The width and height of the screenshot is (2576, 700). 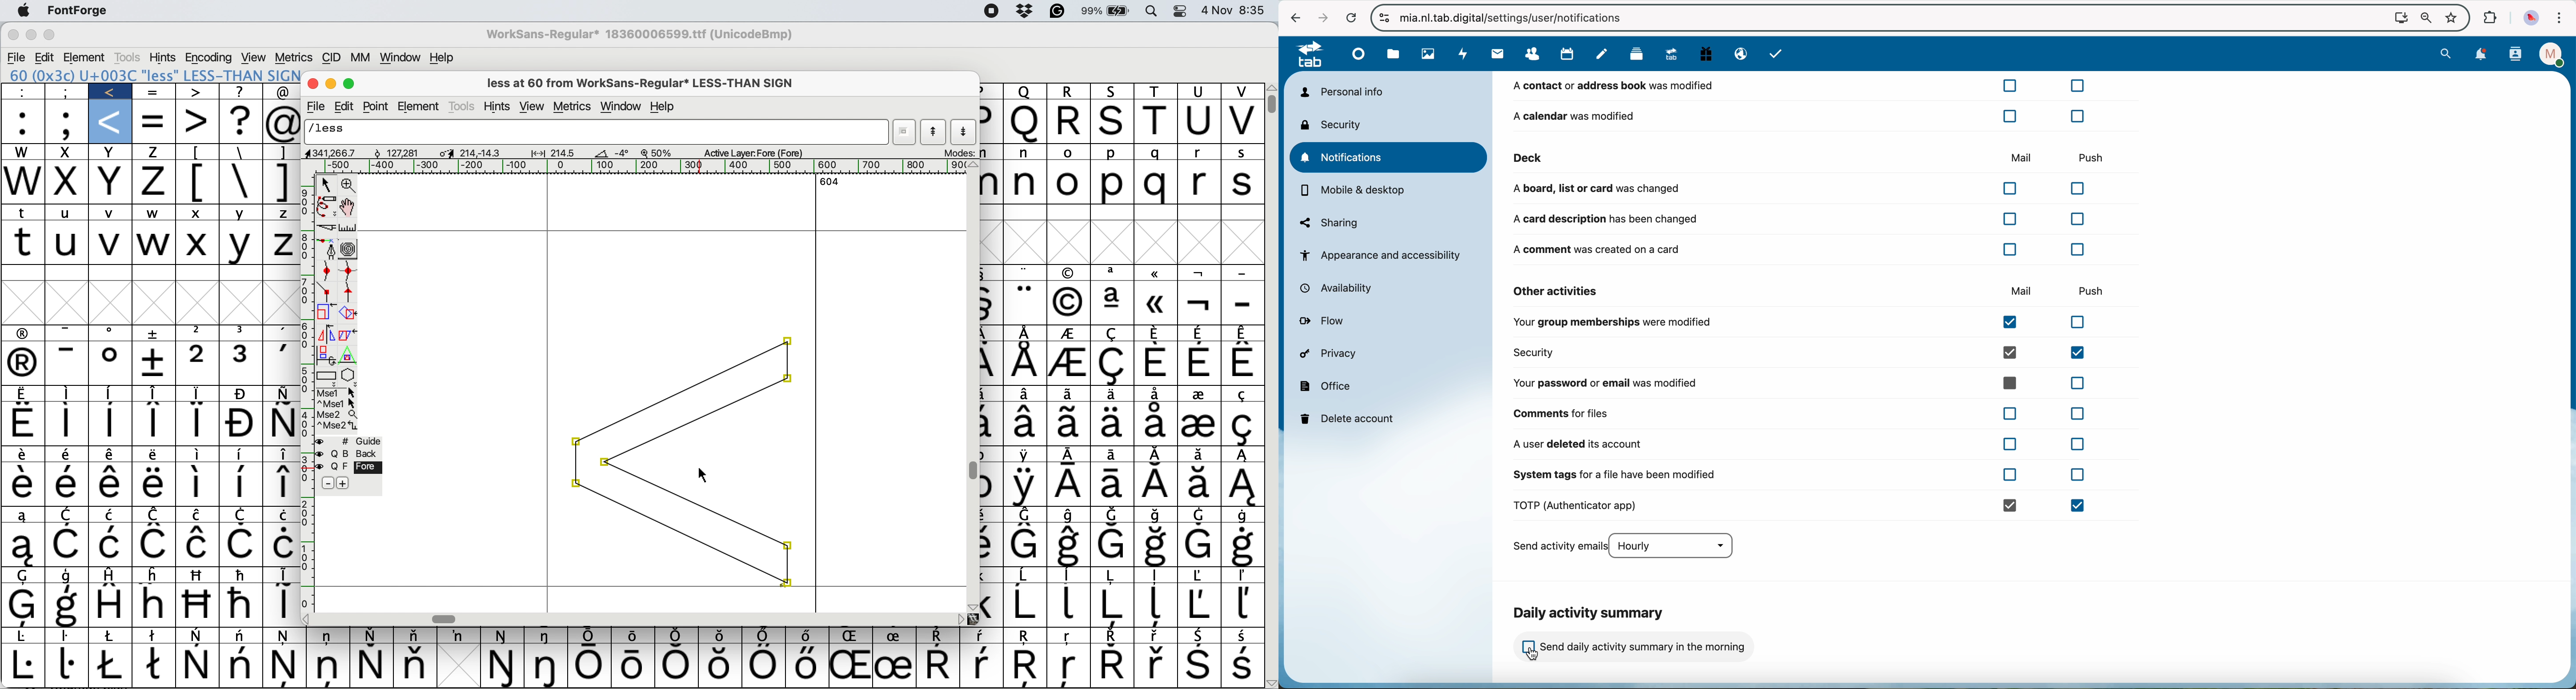 I want to click on Symbol, so click(x=1155, y=576).